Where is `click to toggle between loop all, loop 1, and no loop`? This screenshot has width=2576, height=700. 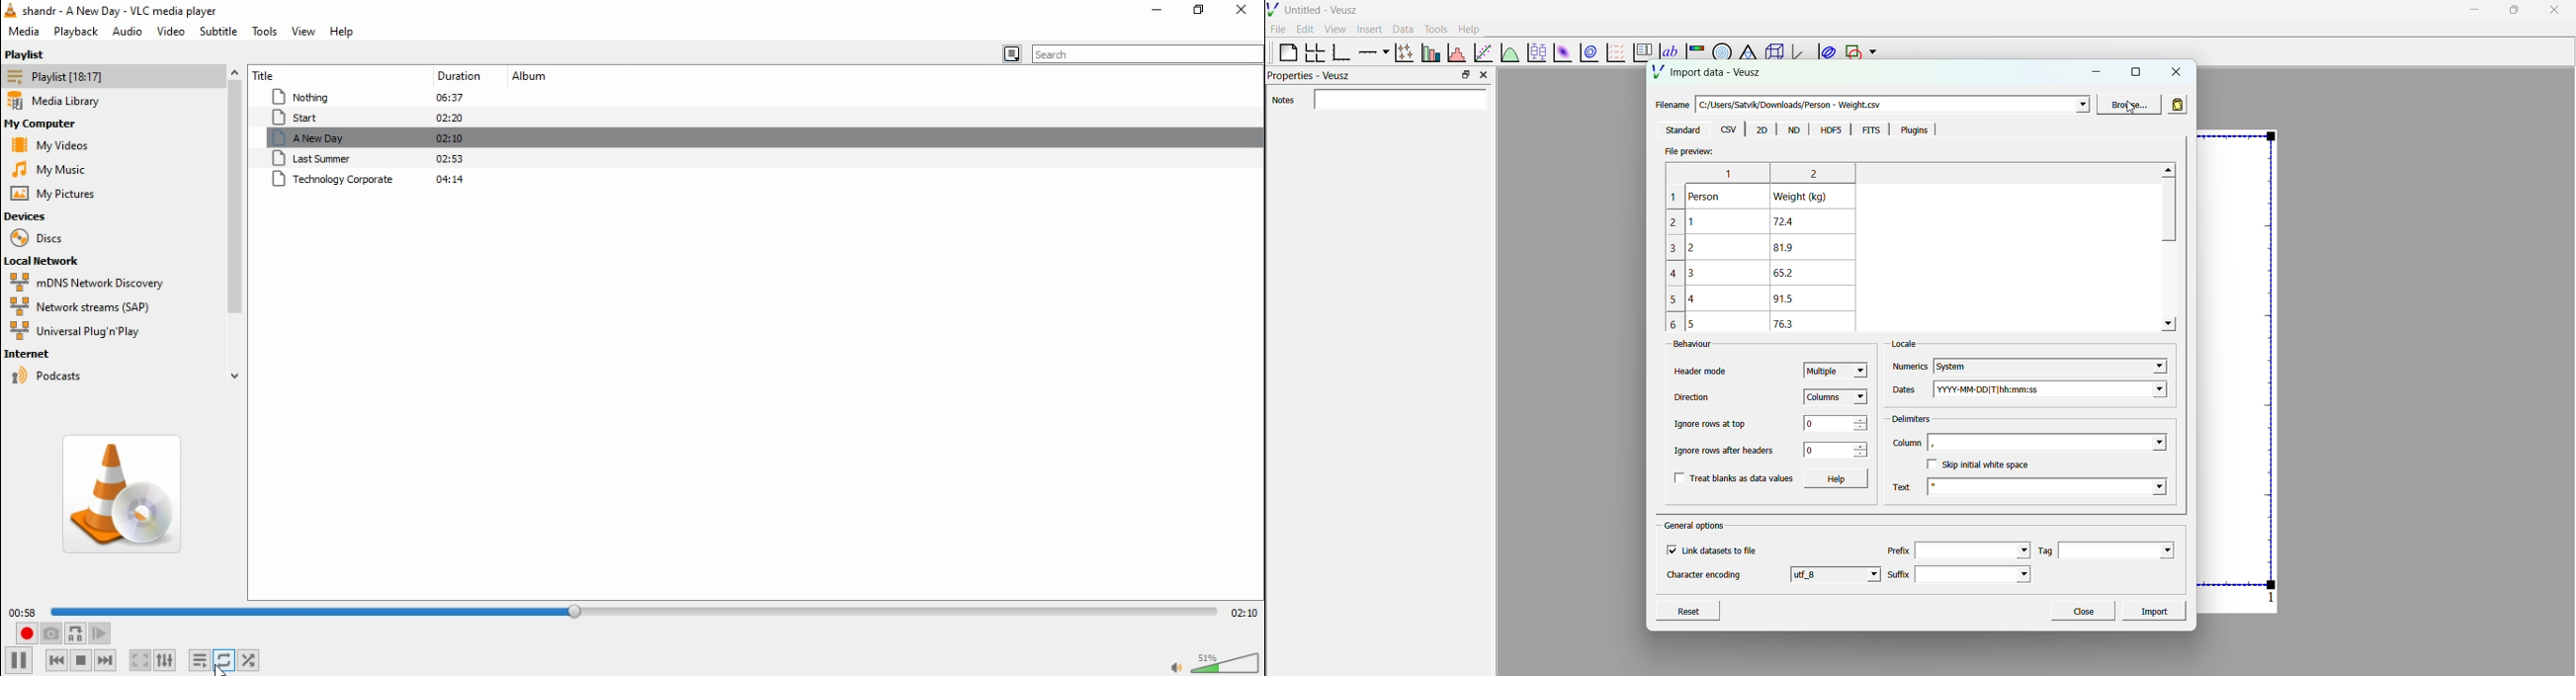
click to toggle between loop all, loop 1, and no loop is located at coordinates (224, 660).